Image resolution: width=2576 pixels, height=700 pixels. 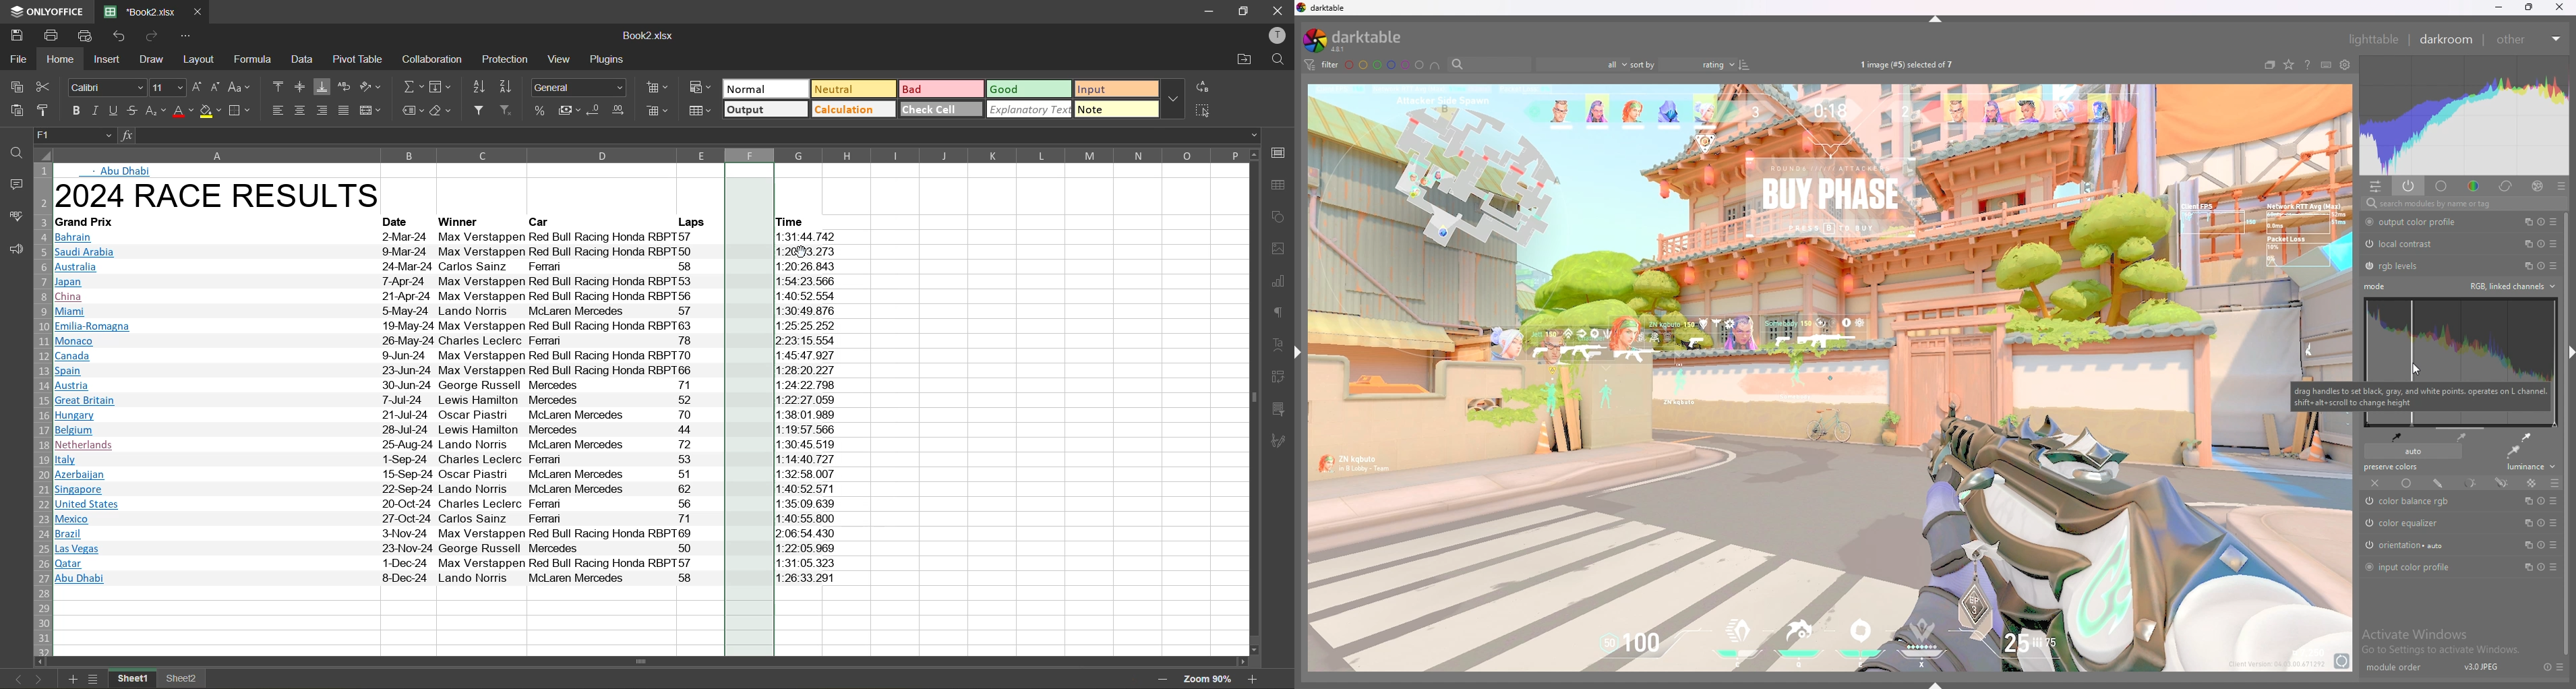 I want to click on underline, so click(x=116, y=110).